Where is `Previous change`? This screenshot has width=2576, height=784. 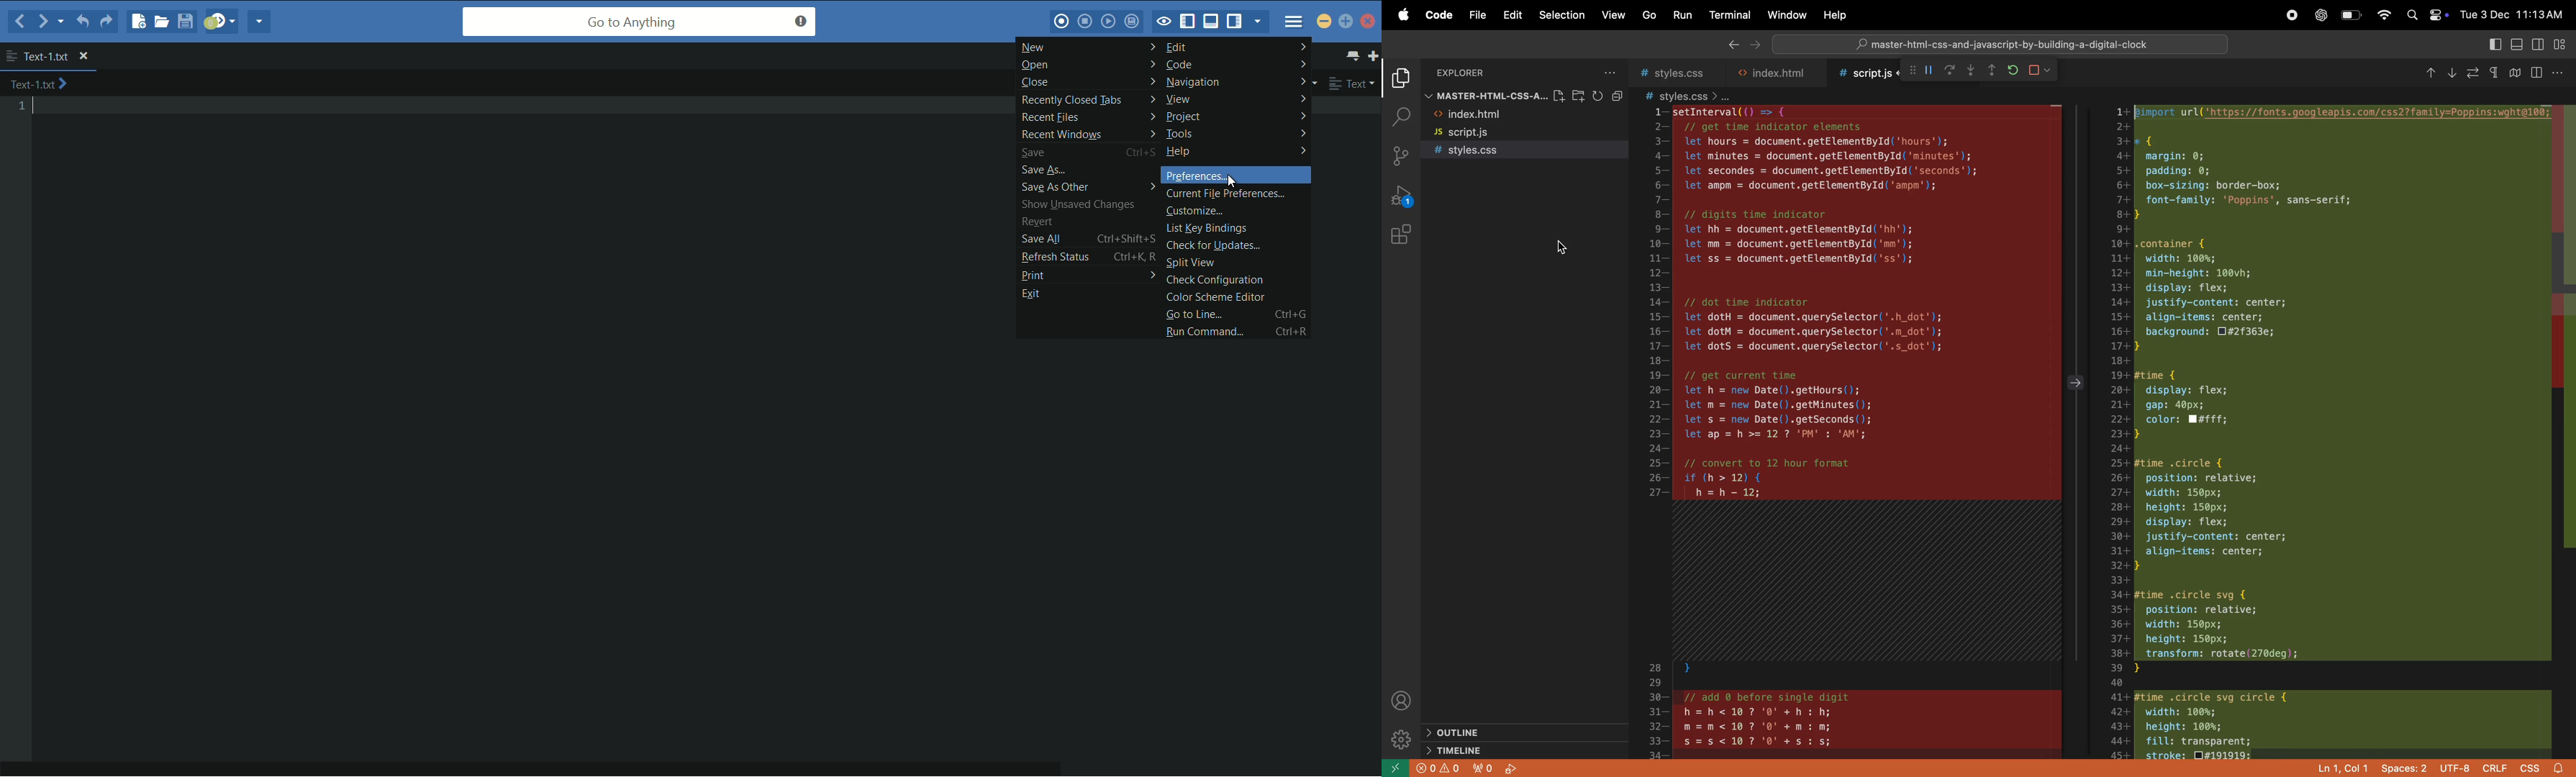 Previous change is located at coordinates (2432, 73).